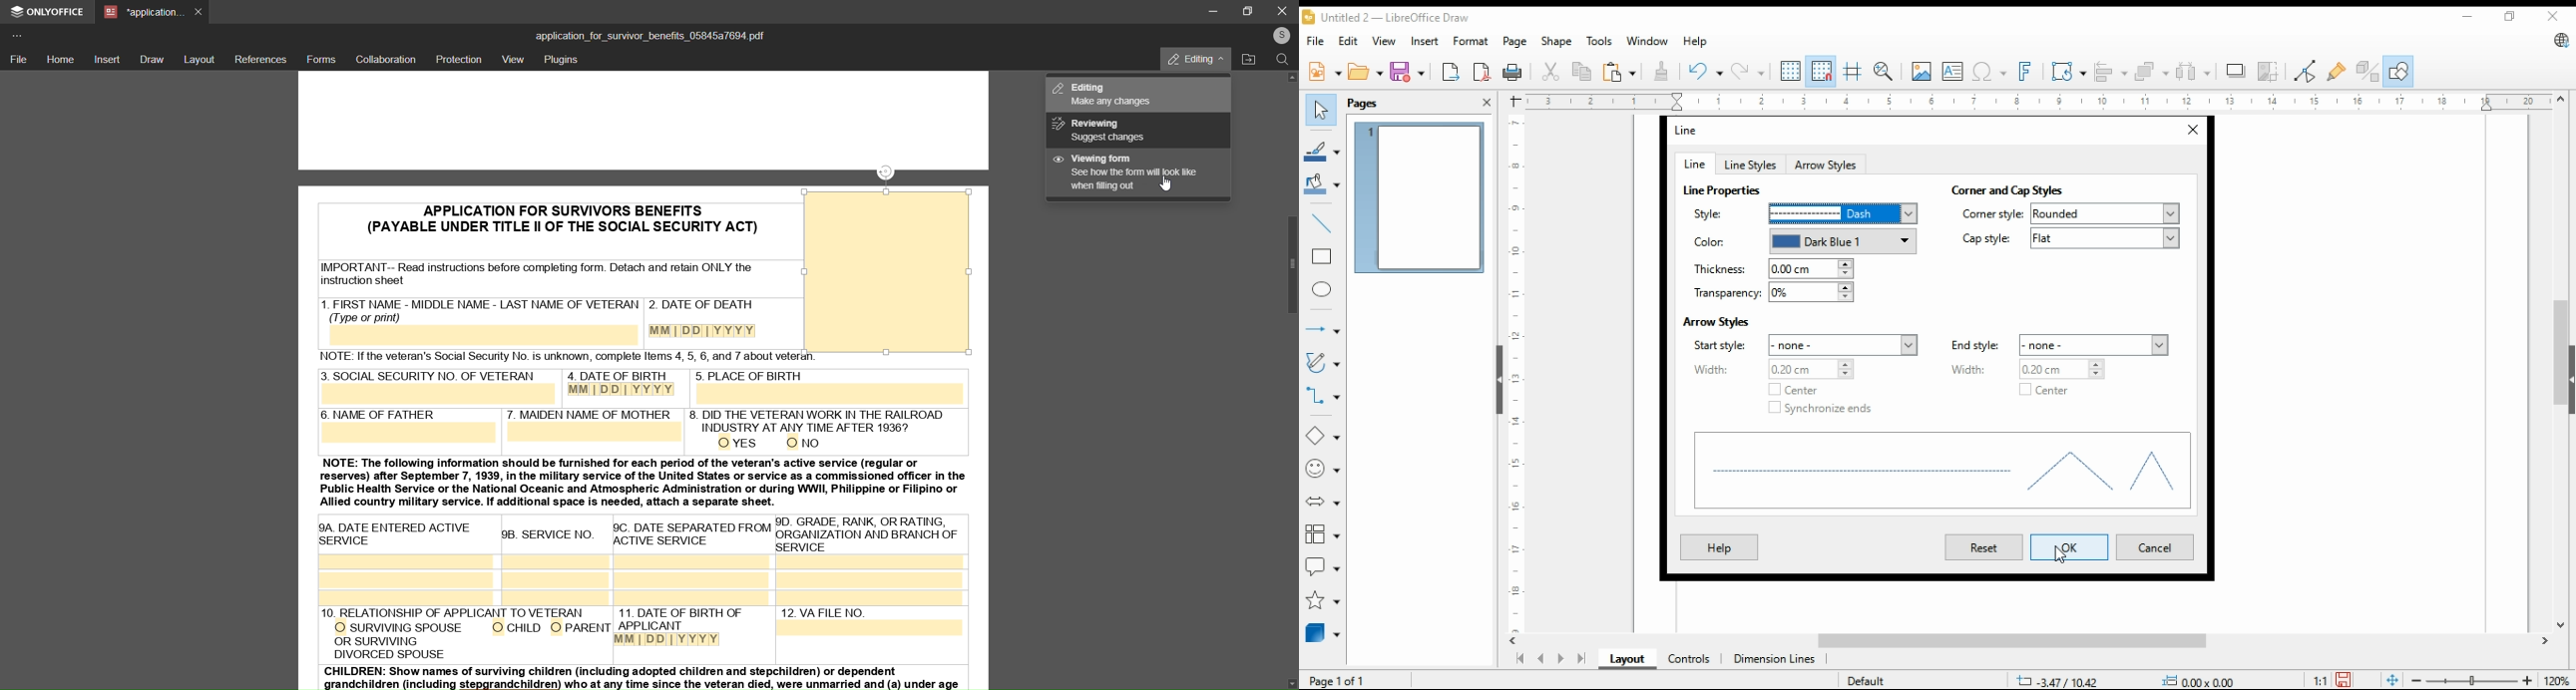 The width and height of the screenshot is (2576, 700). What do you see at coordinates (1801, 242) in the screenshot?
I see `line color` at bounding box center [1801, 242].